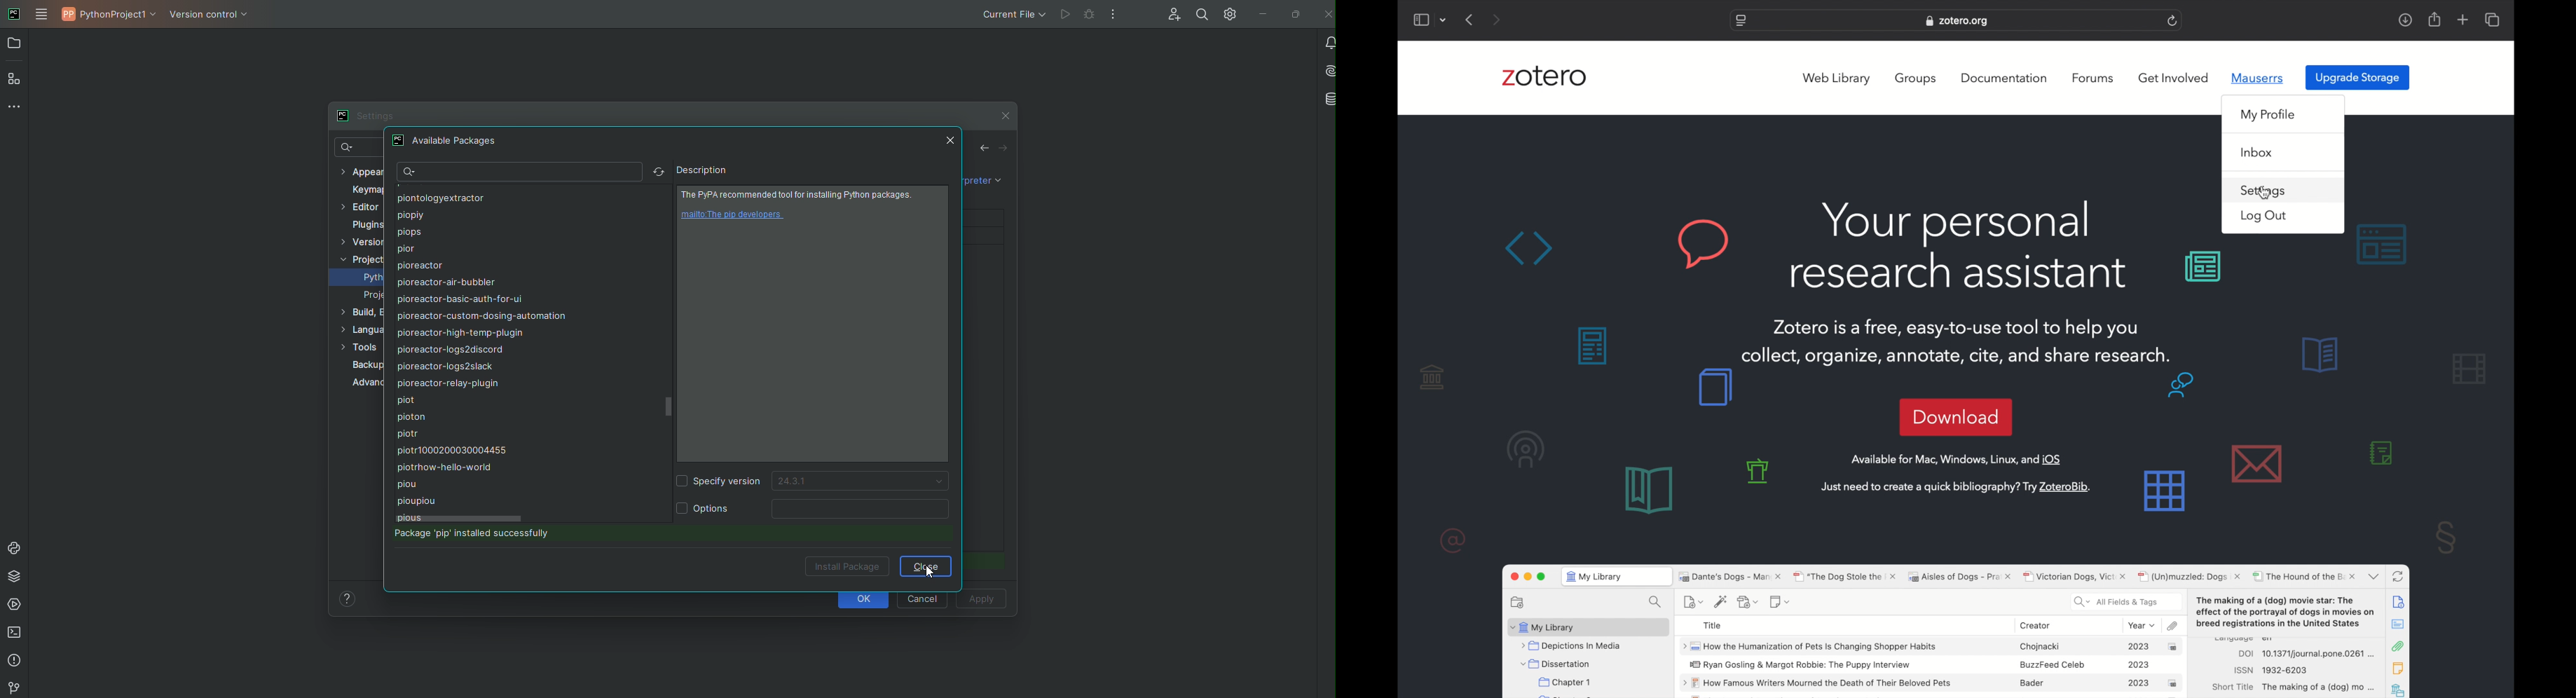 The image size is (2576, 700). I want to click on zotero, so click(1544, 76).